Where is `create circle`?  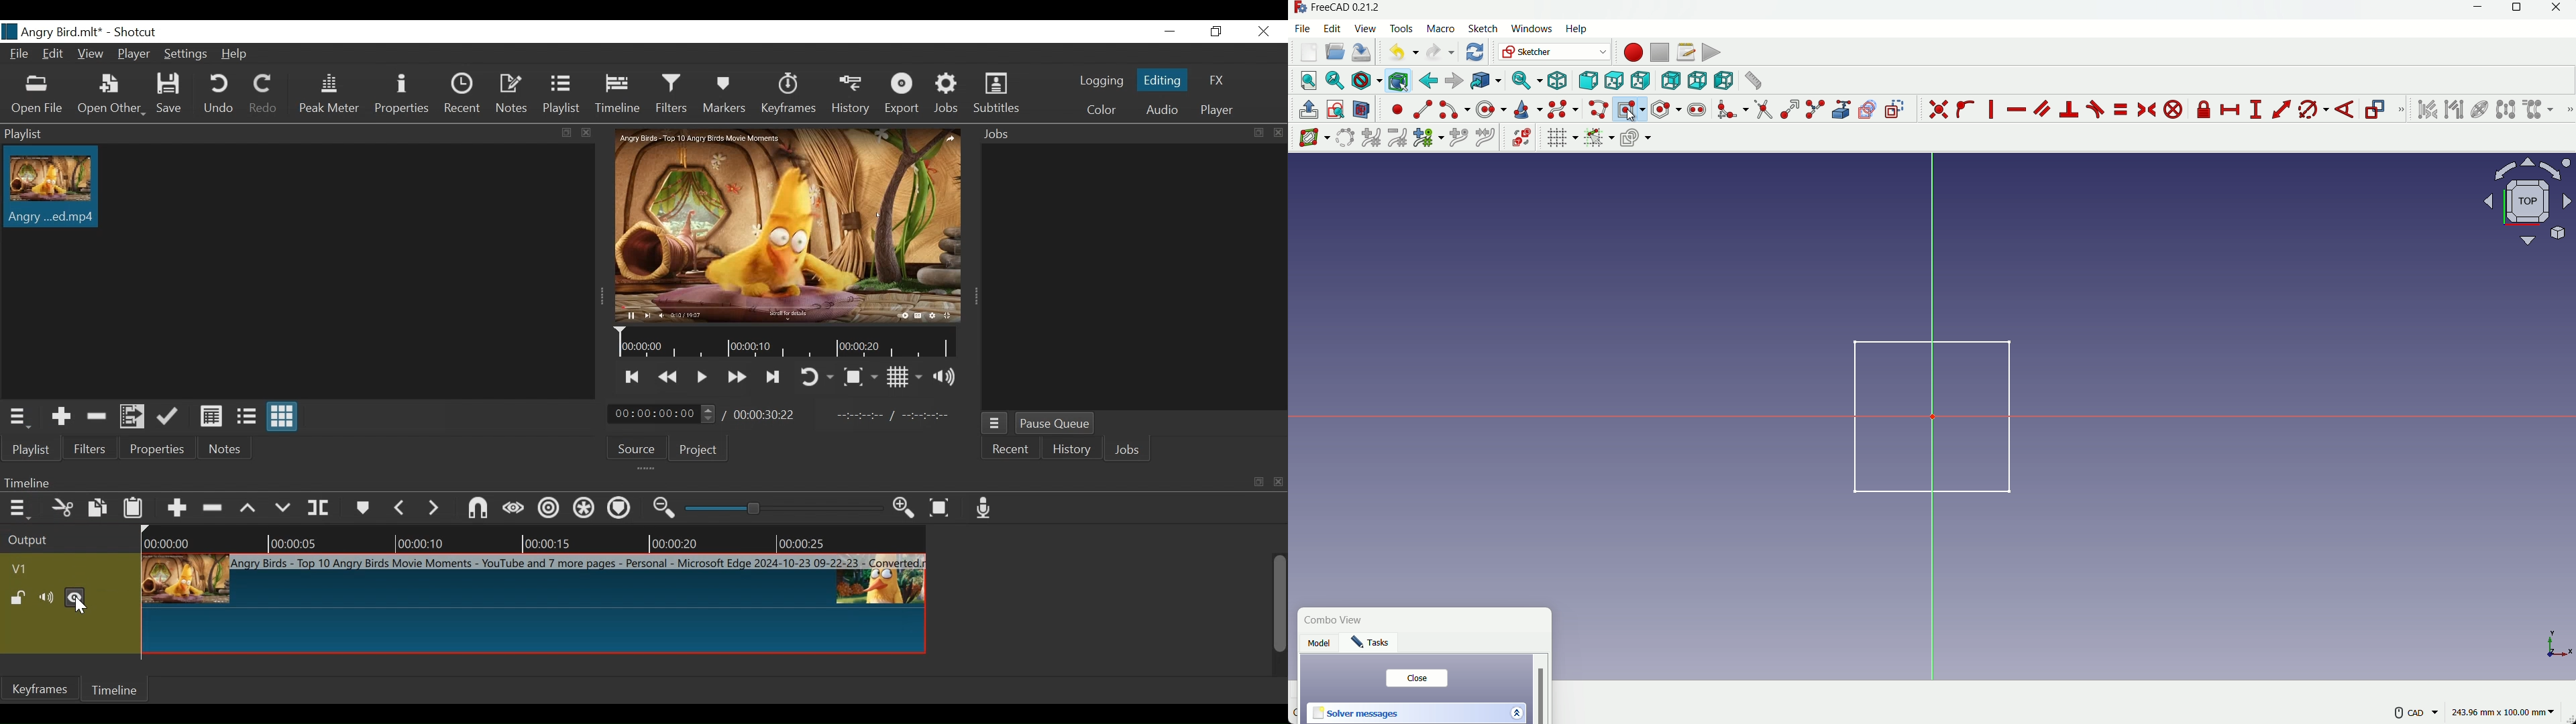
create circle is located at coordinates (1493, 109).